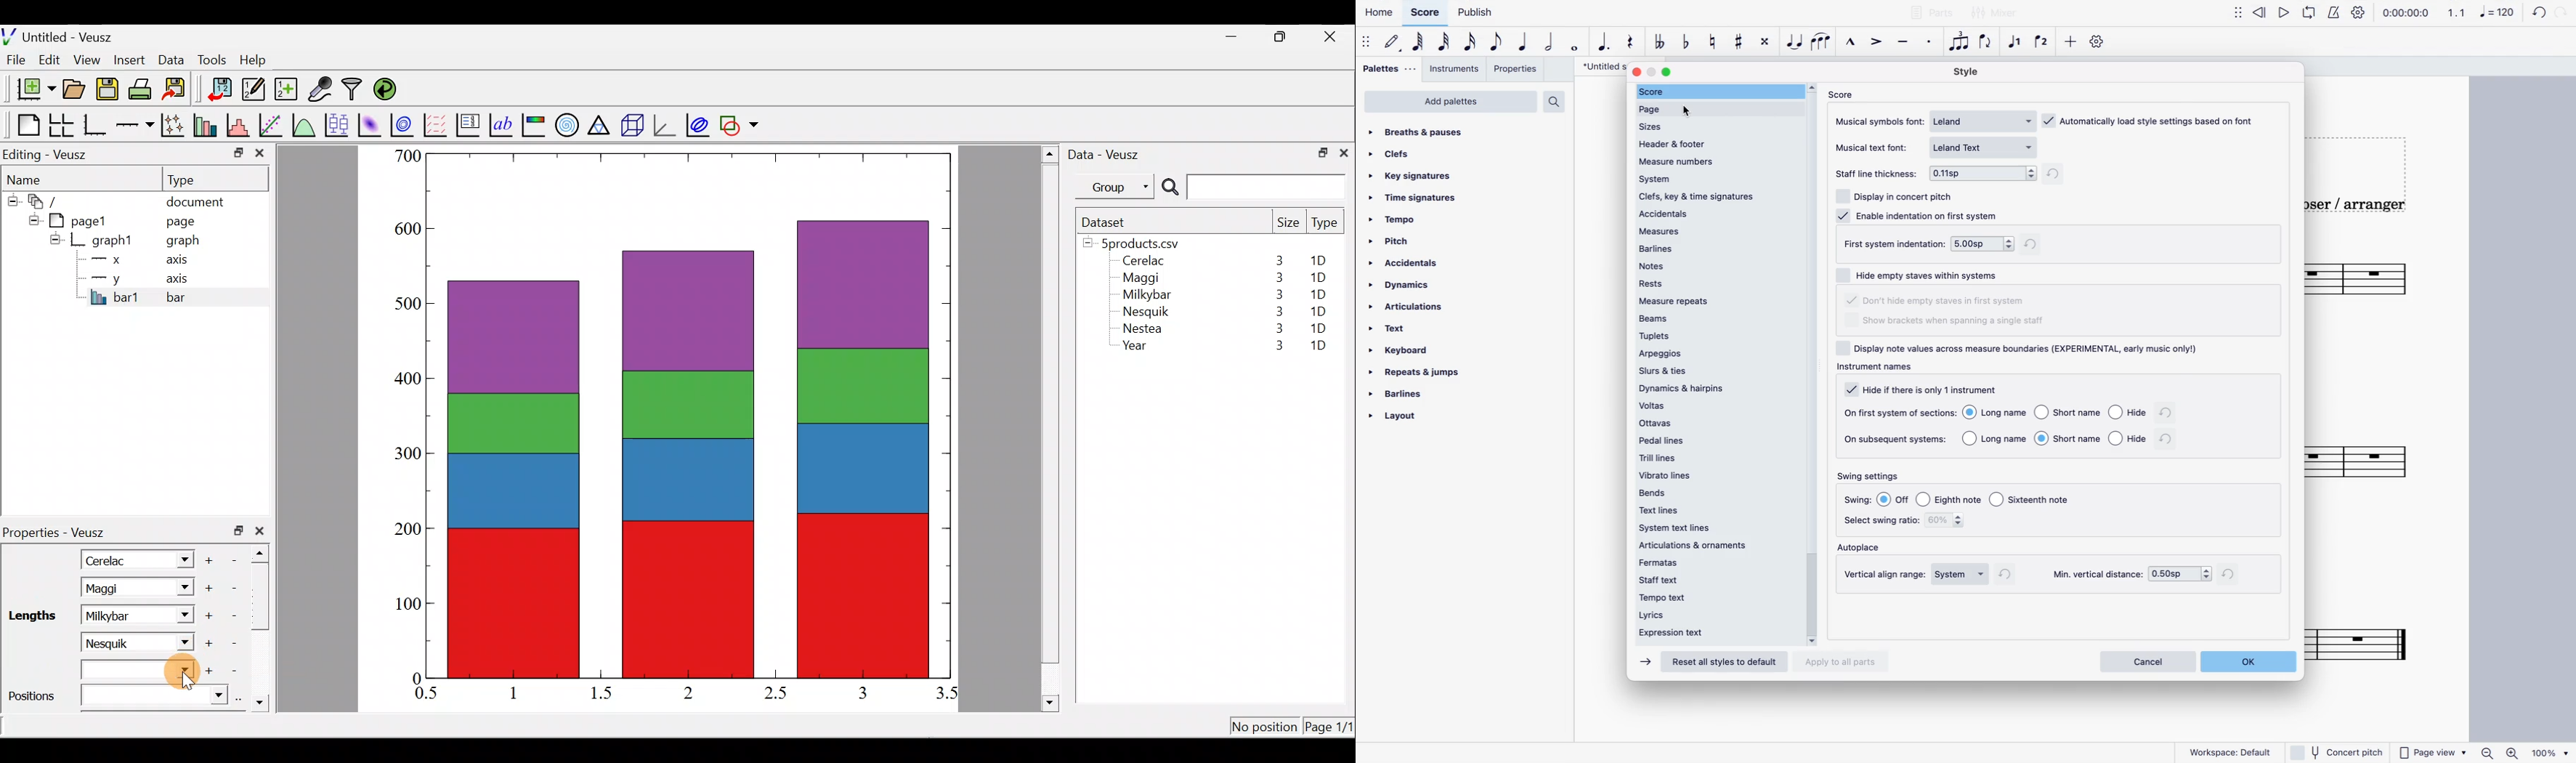 The height and width of the screenshot is (784, 2576). I want to click on voltas, so click(1717, 405).